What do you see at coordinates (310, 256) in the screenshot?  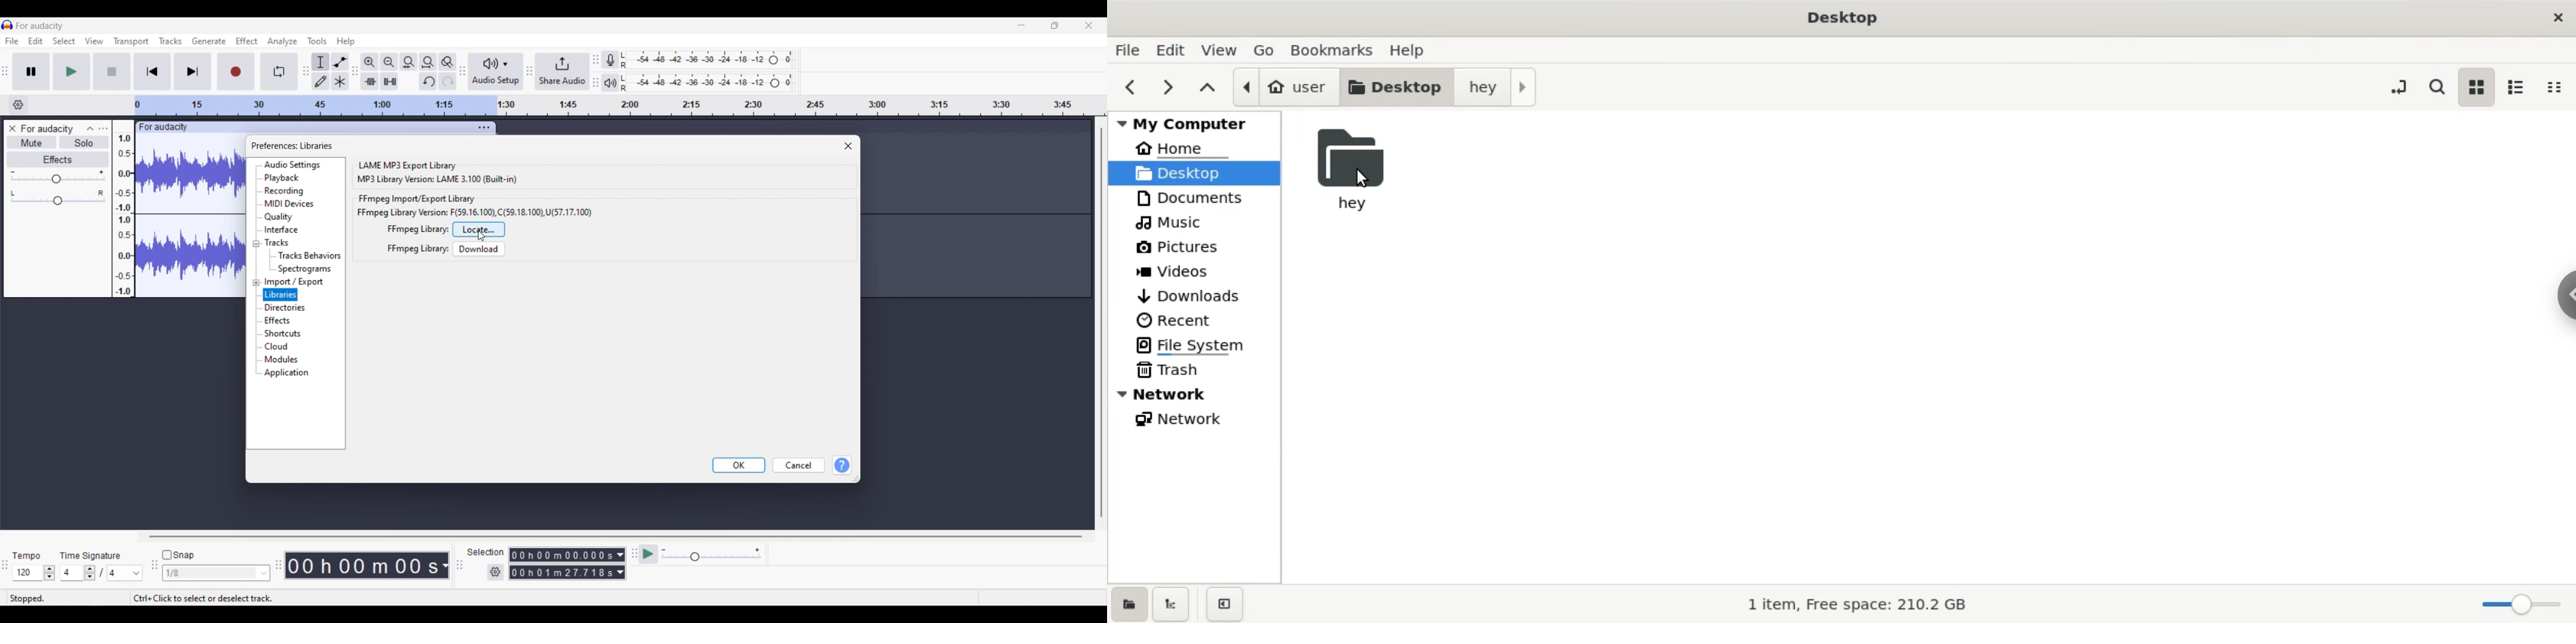 I see `Tracks behaviours ` at bounding box center [310, 256].